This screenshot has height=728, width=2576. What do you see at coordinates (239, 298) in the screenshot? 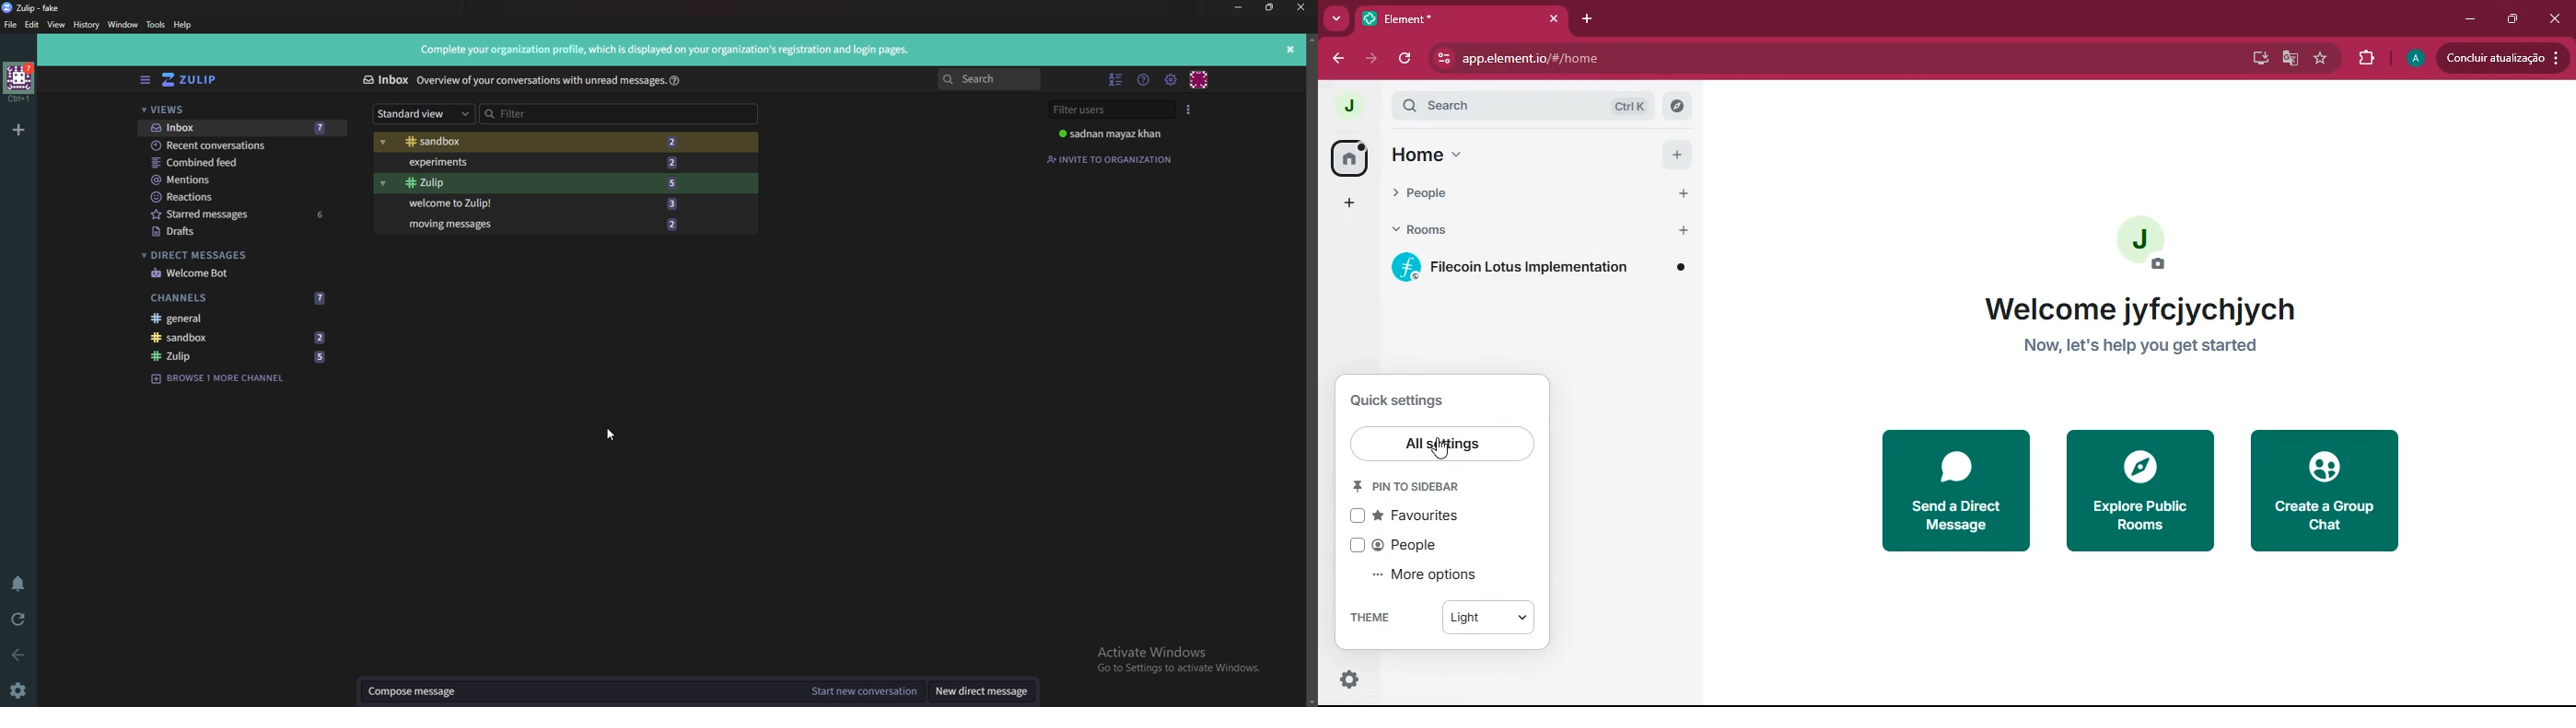
I see `Channels` at bounding box center [239, 298].